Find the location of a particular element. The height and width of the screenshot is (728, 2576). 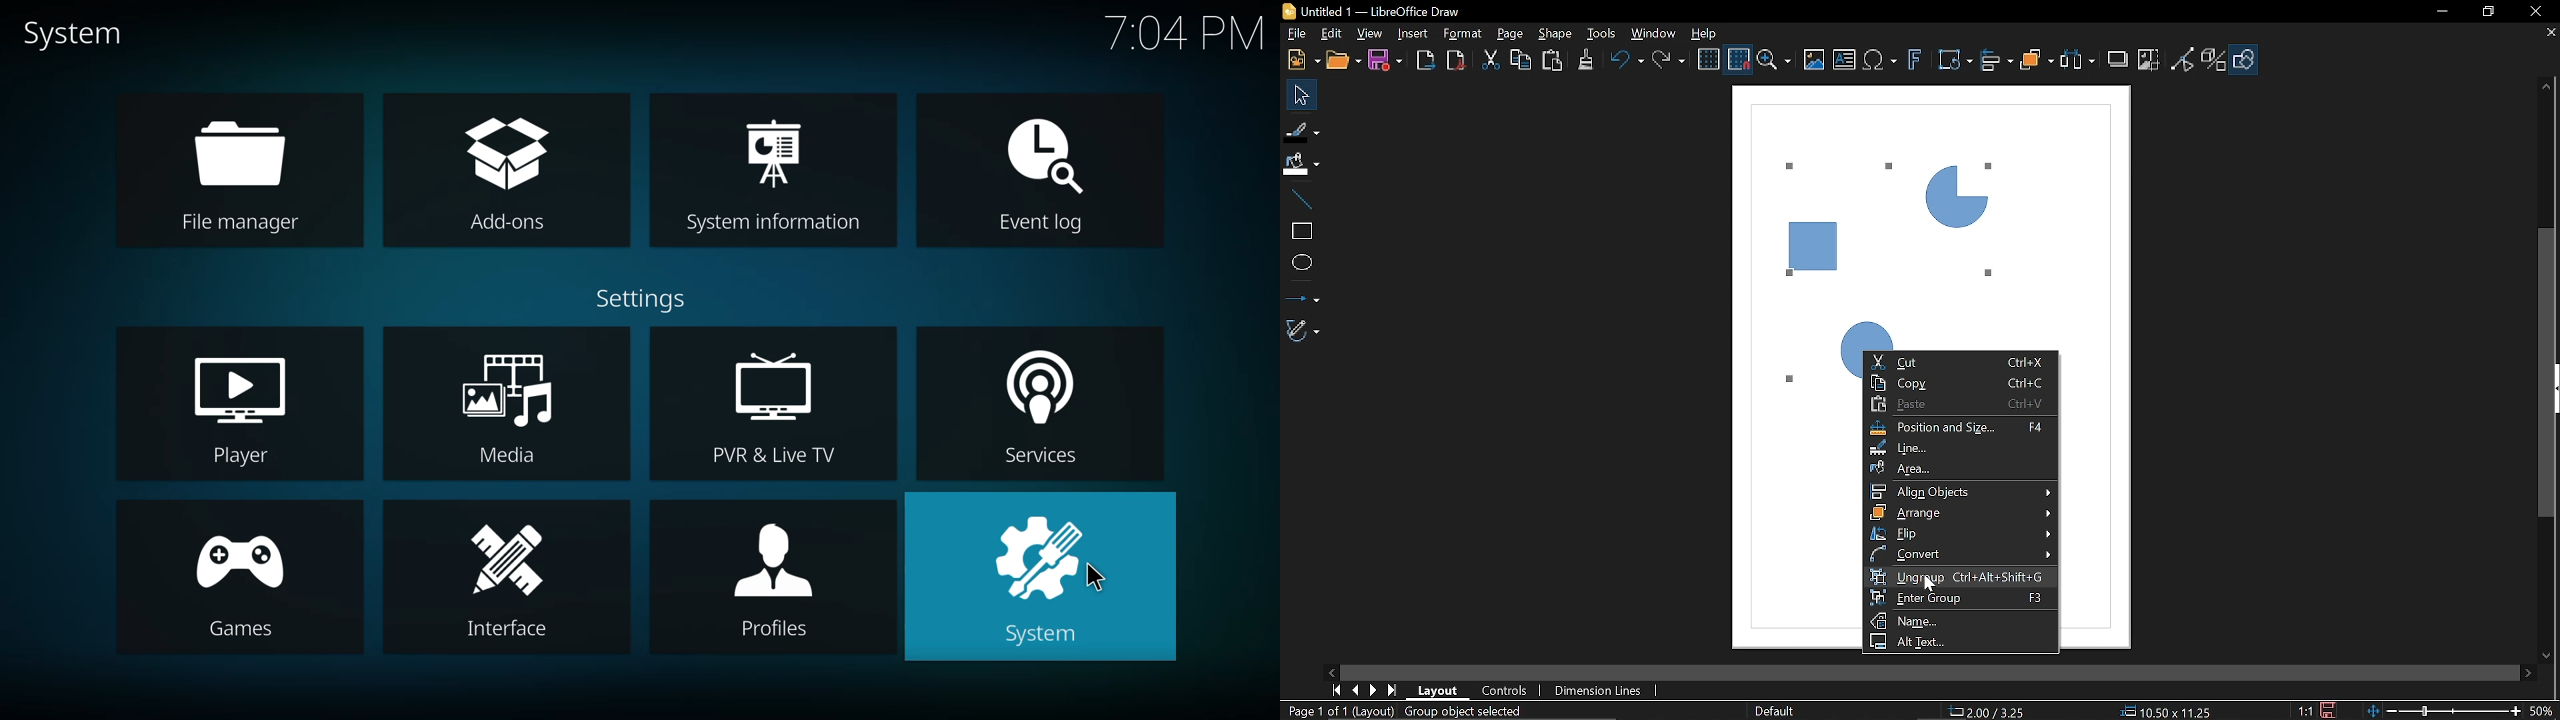

Select at least three objects to distribute is located at coordinates (2080, 64).